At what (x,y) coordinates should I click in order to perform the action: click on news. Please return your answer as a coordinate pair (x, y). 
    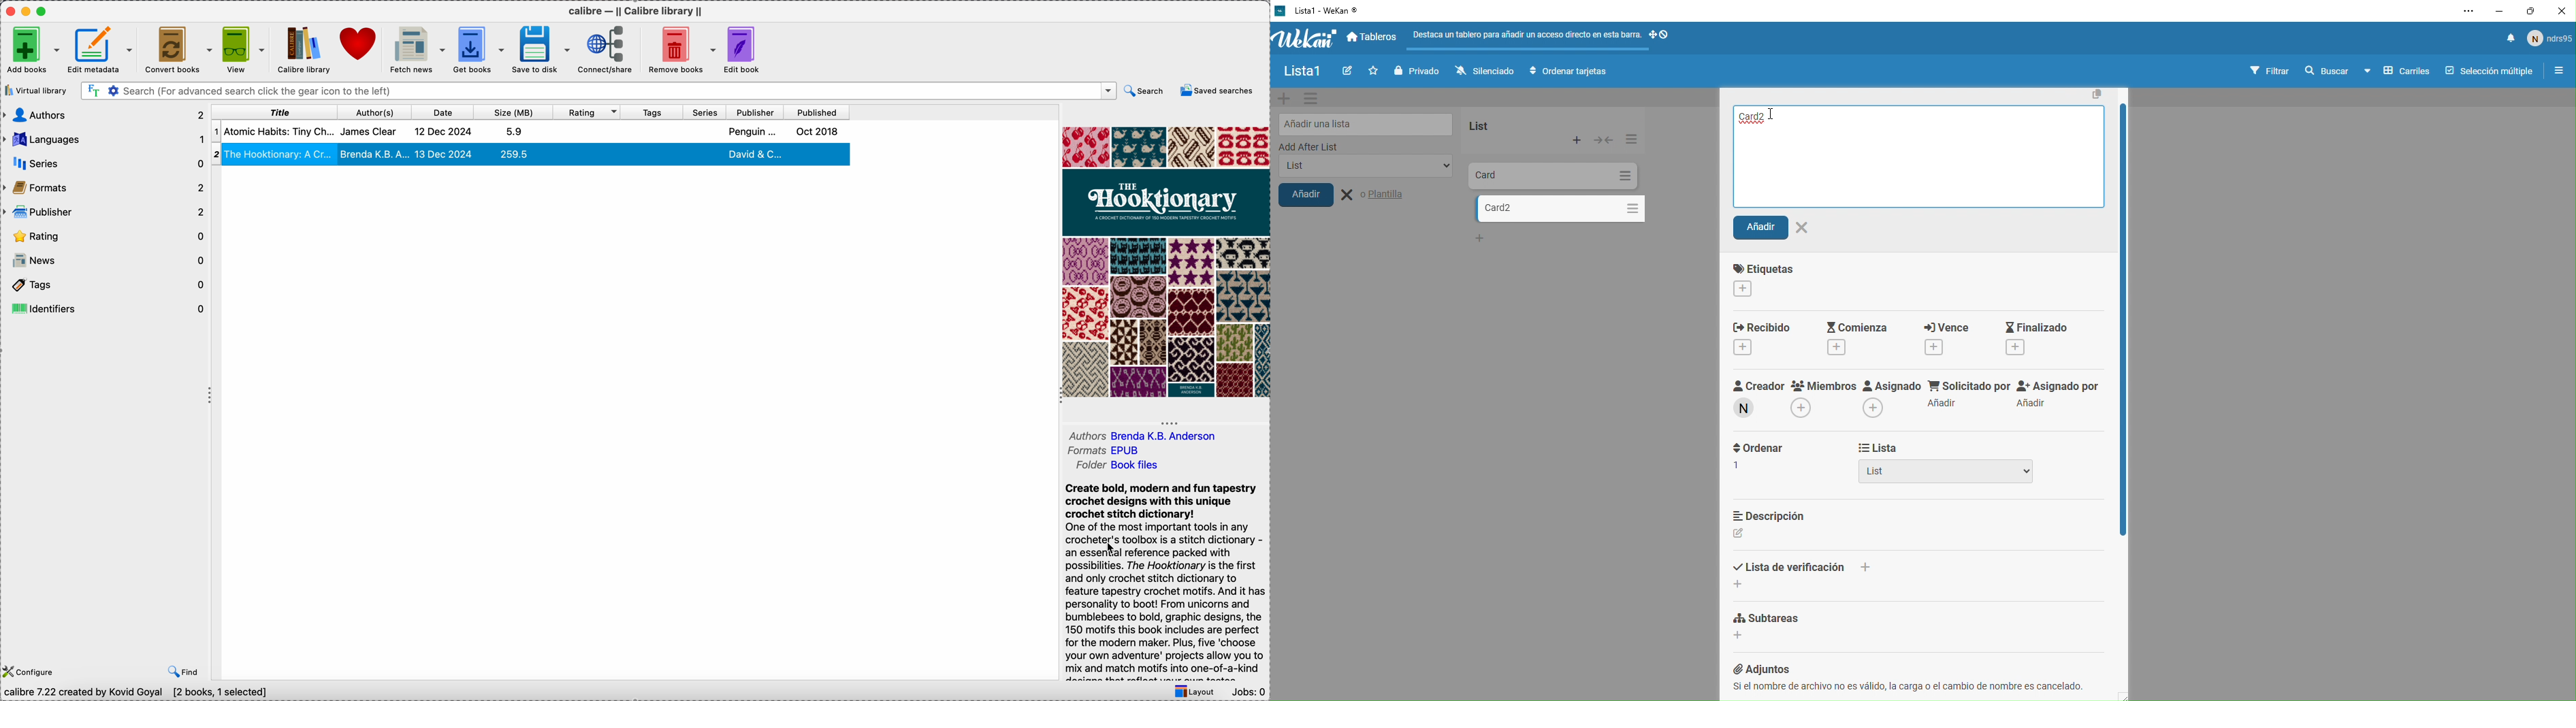
    Looking at the image, I should click on (107, 261).